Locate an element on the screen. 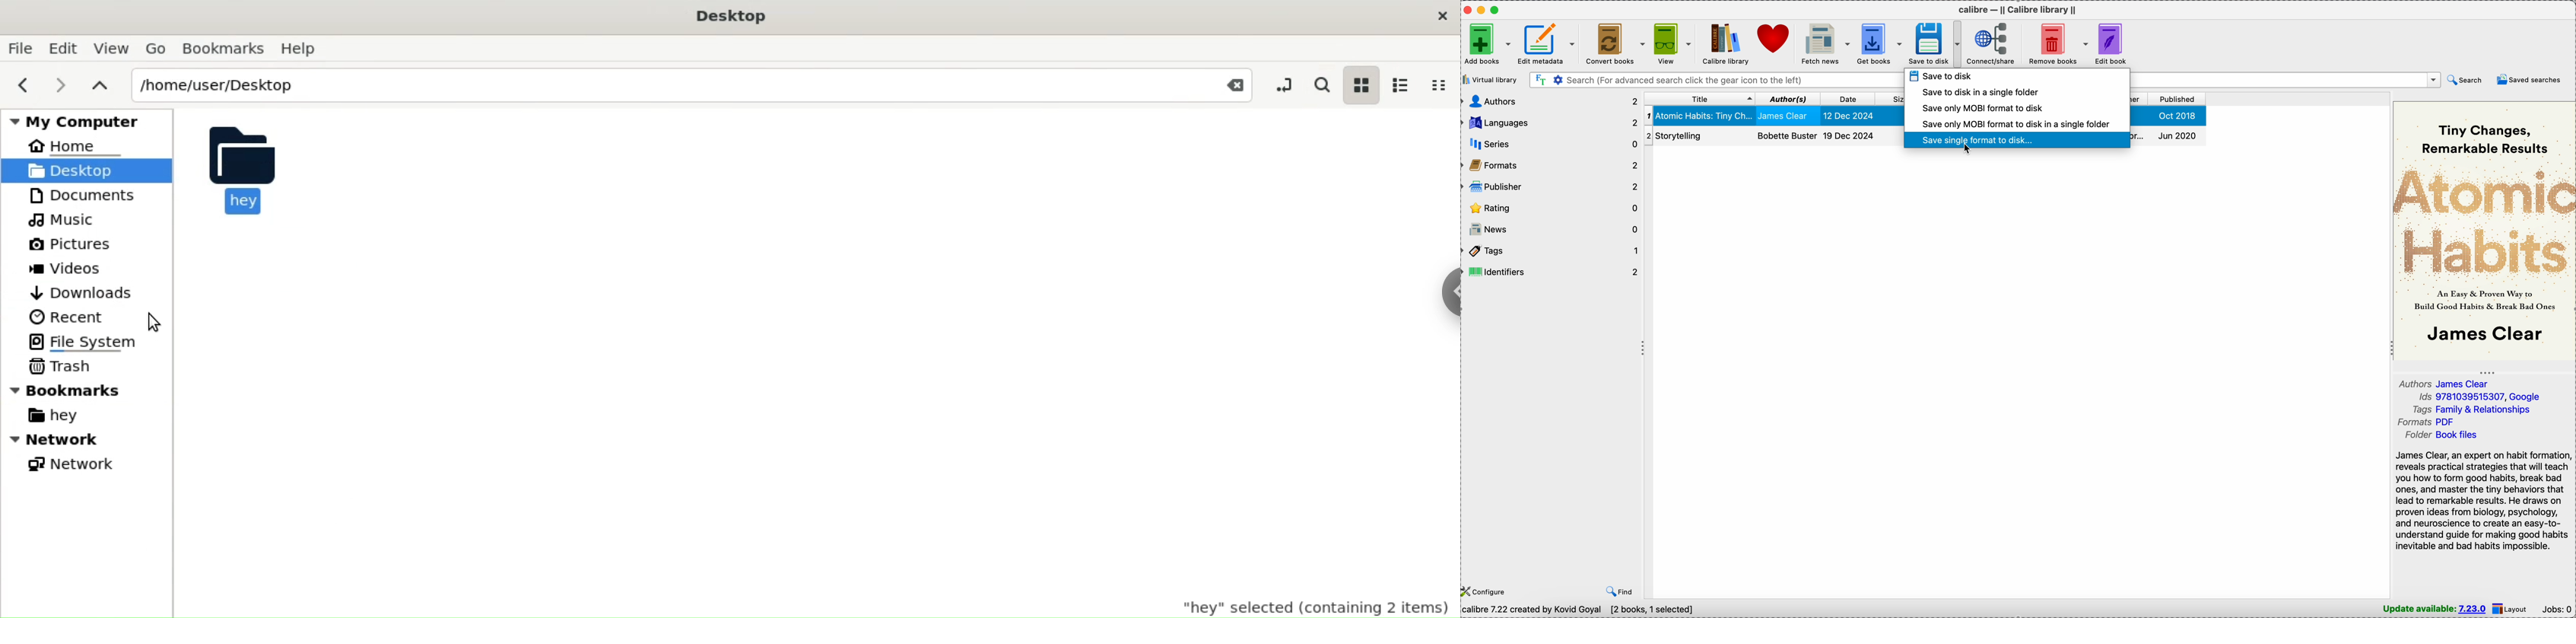 This screenshot has height=644, width=2576. Pictures is located at coordinates (67, 244).